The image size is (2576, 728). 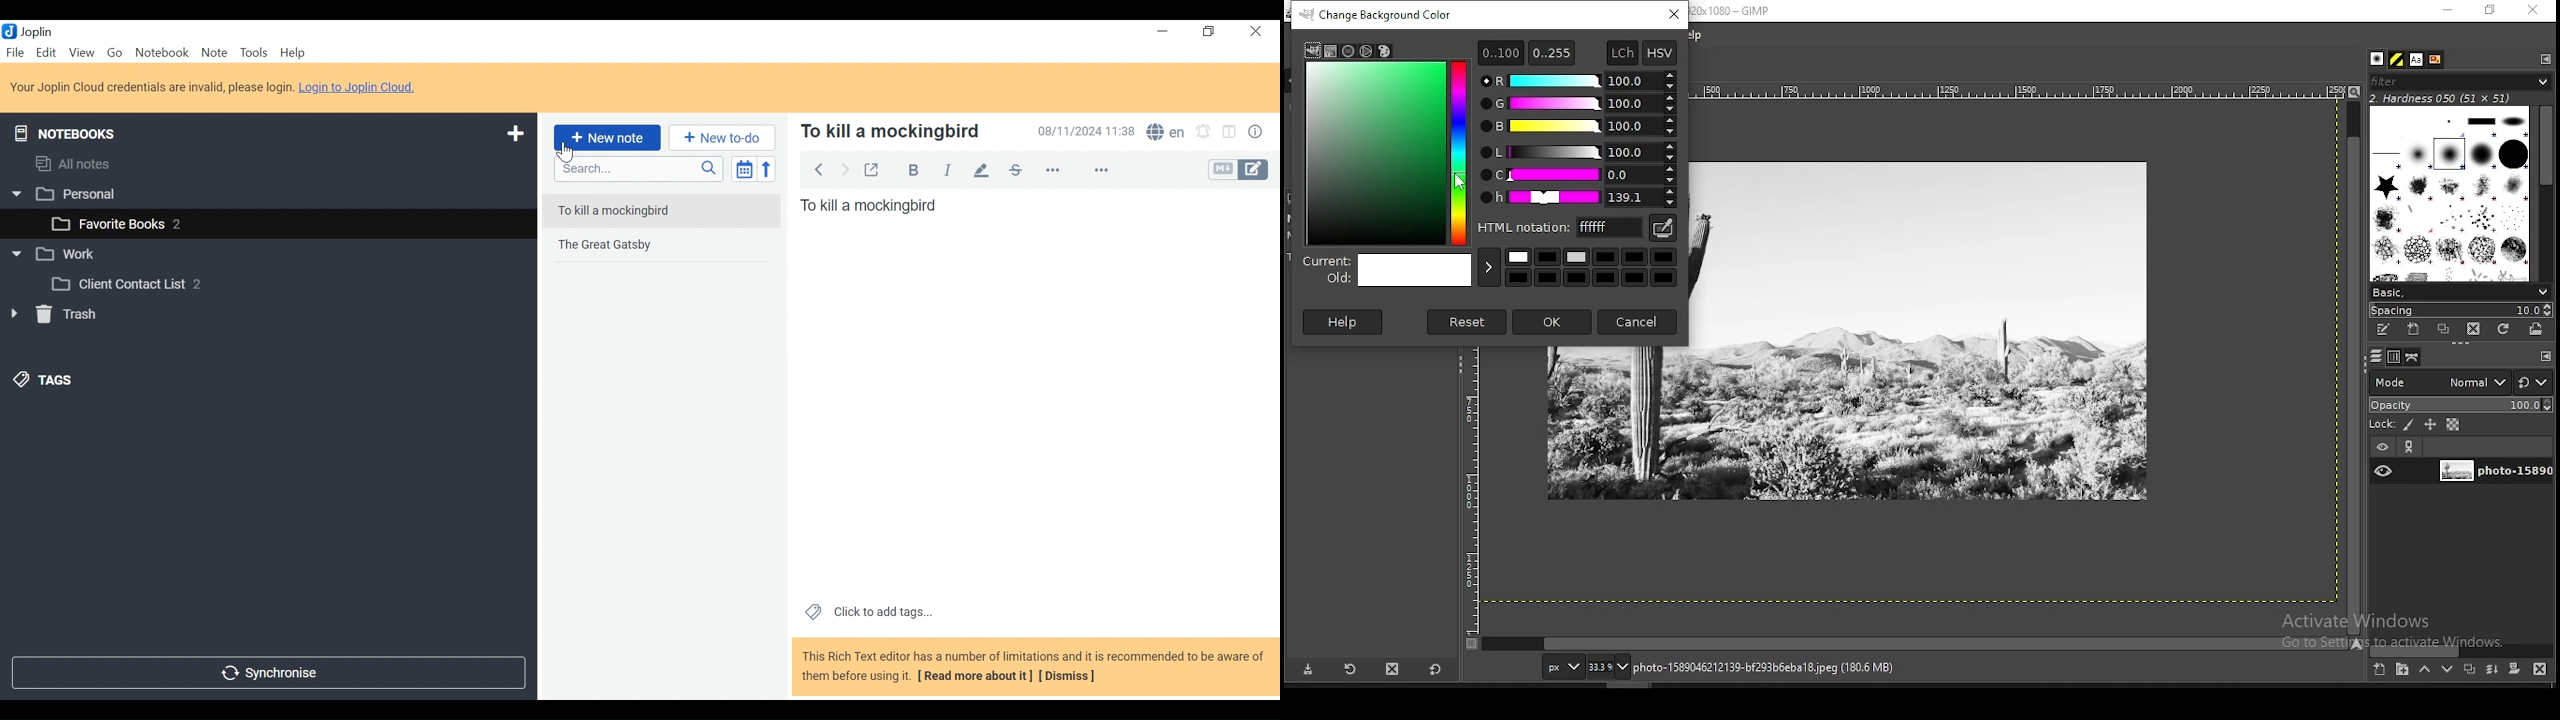 I want to click on Restore, so click(x=1210, y=31).